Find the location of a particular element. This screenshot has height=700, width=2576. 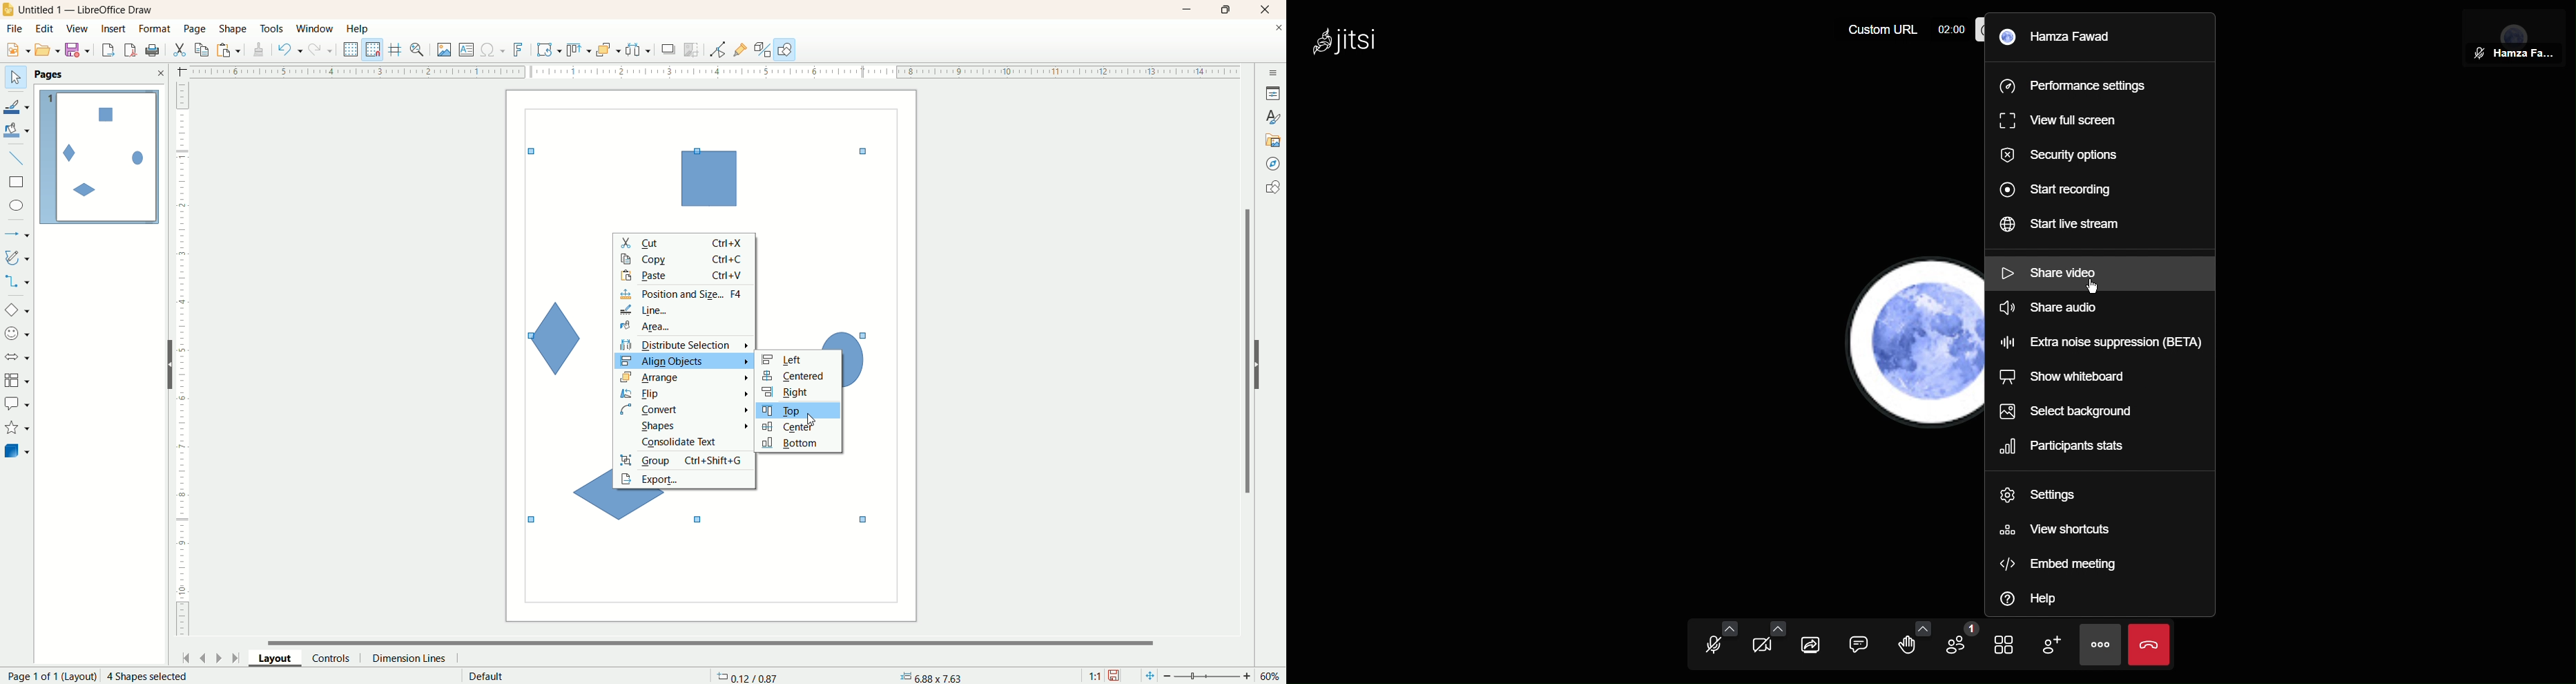

zoom percent is located at coordinates (1272, 676).